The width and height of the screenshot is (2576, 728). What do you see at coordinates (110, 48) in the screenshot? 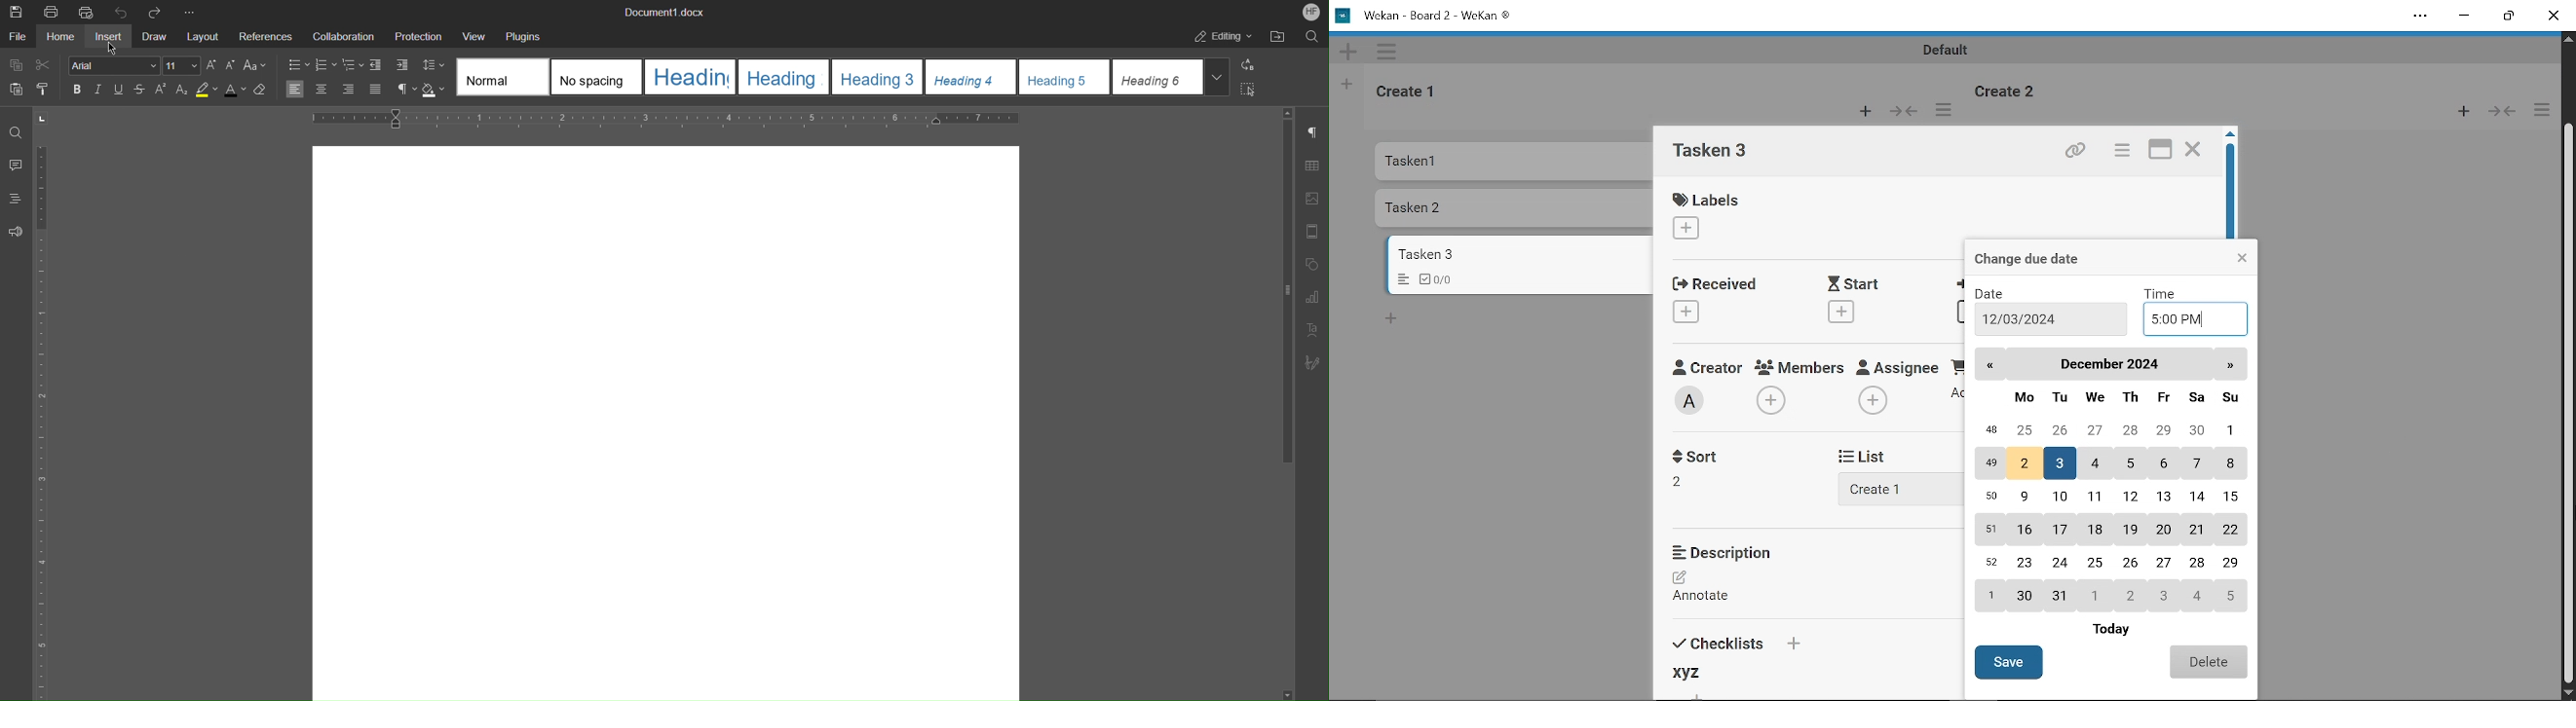
I see `cursor` at bounding box center [110, 48].